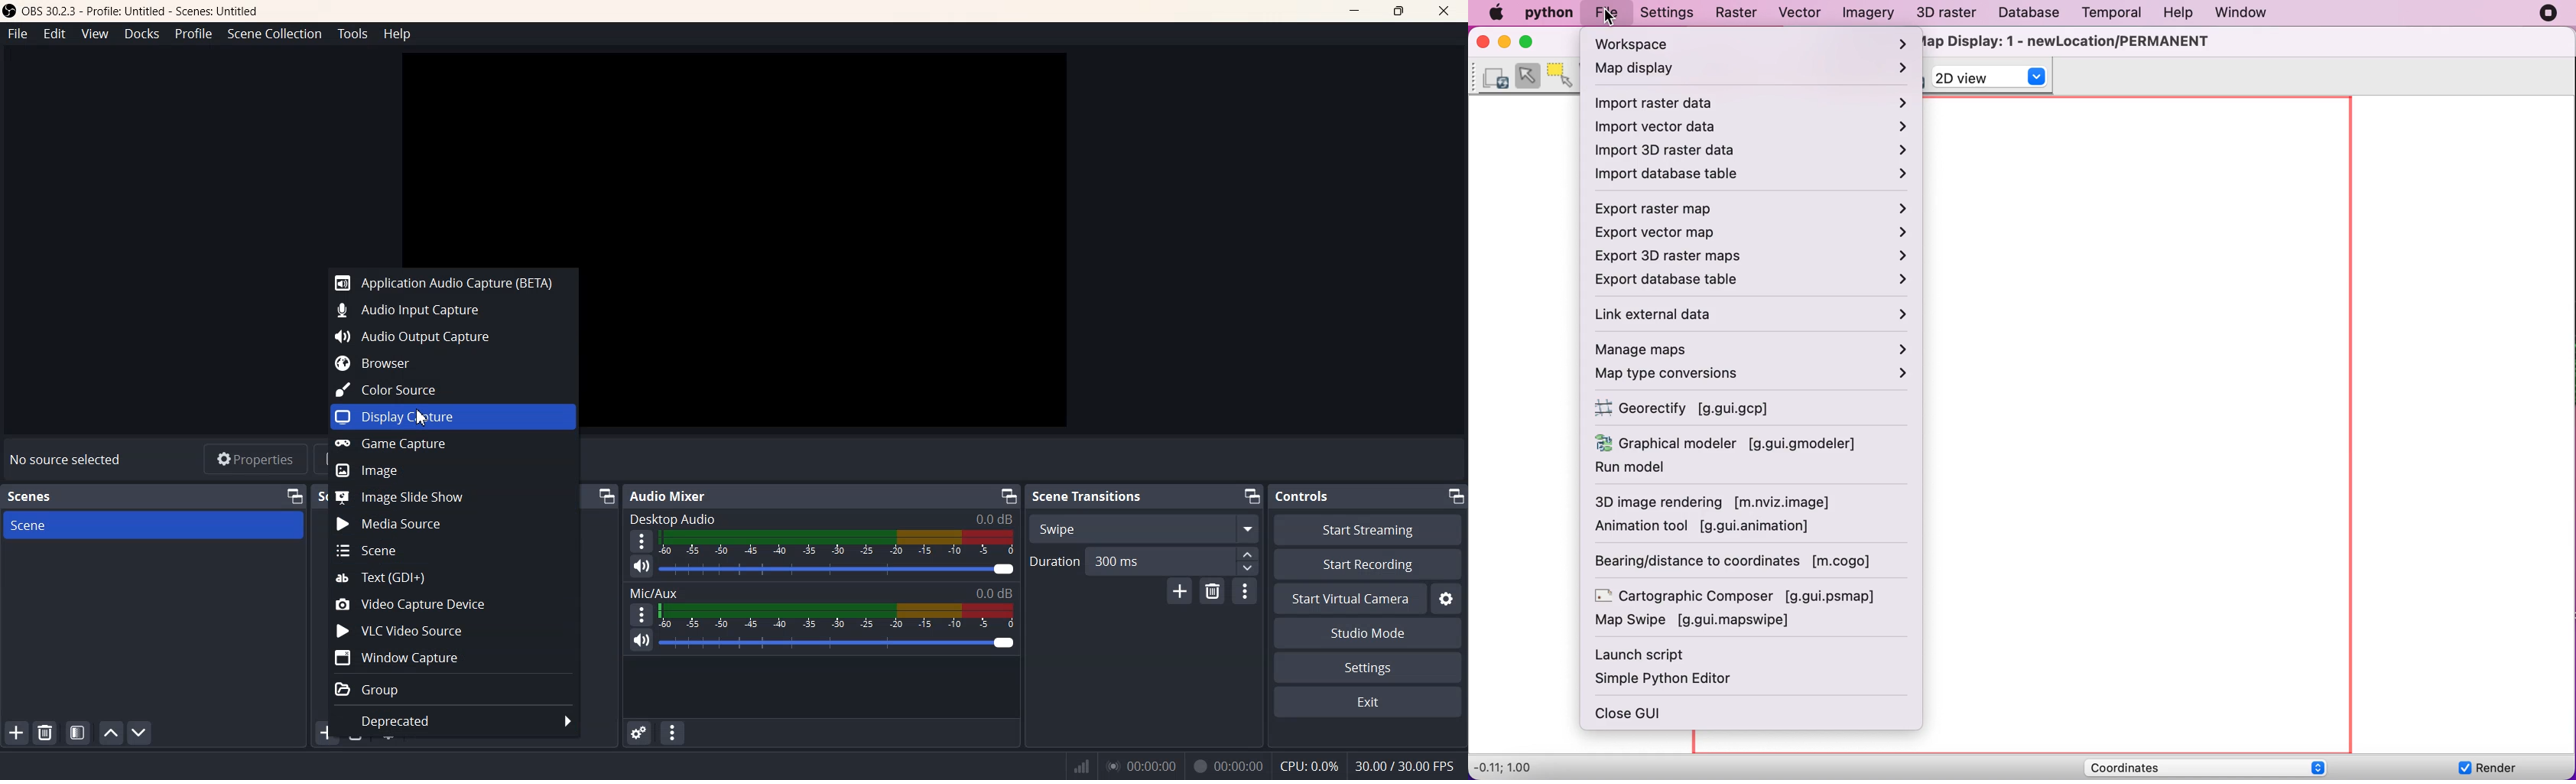 The height and width of the screenshot is (784, 2576). What do you see at coordinates (453, 578) in the screenshot?
I see `Text(GDI+)` at bounding box center [453, 578].